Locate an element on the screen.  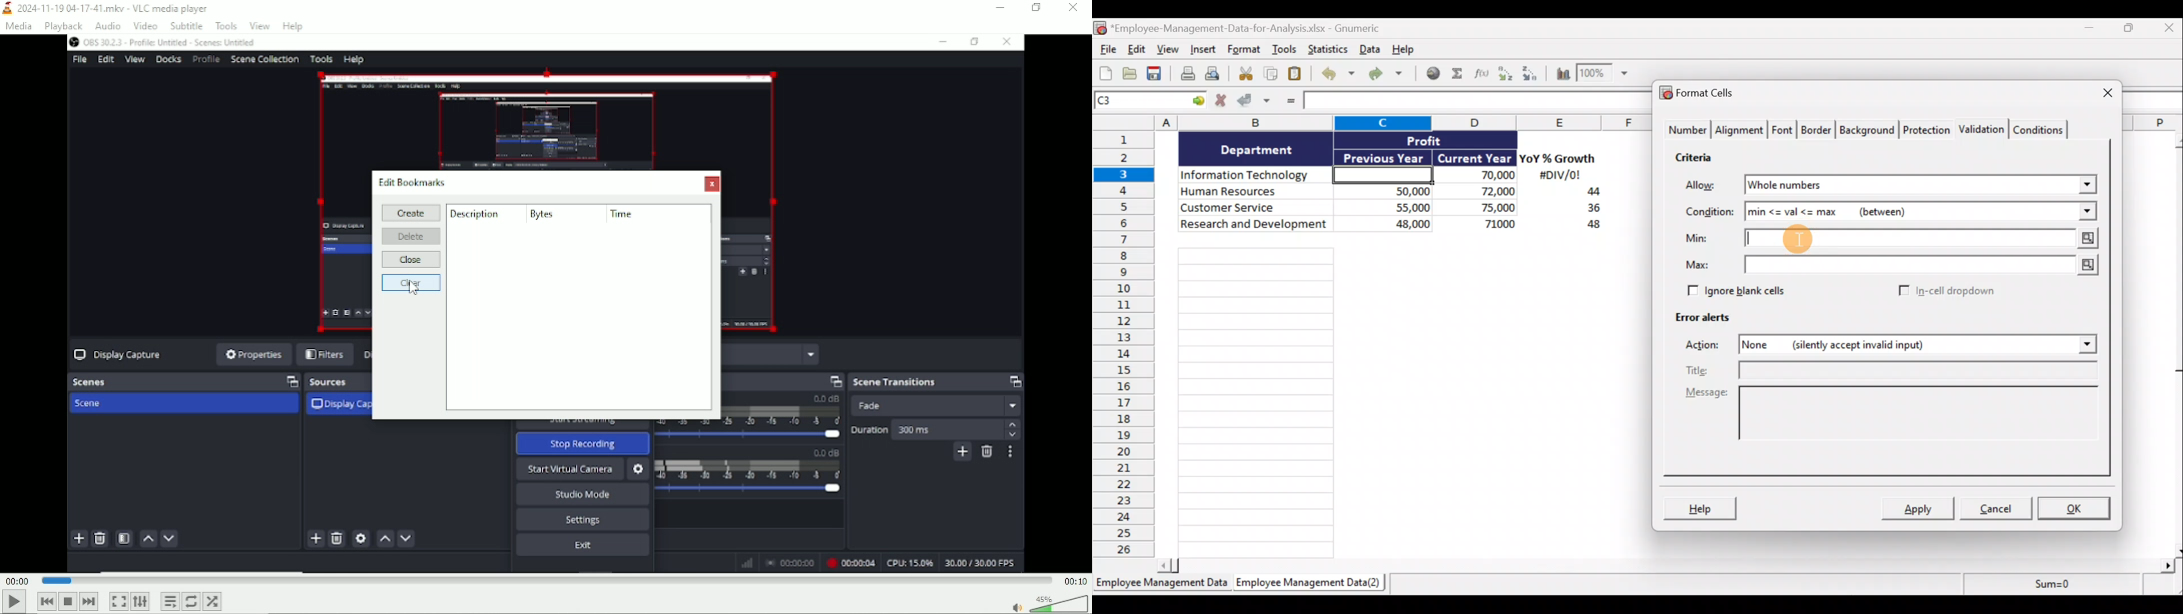
71,000 is located at coordinates (1484, 225).